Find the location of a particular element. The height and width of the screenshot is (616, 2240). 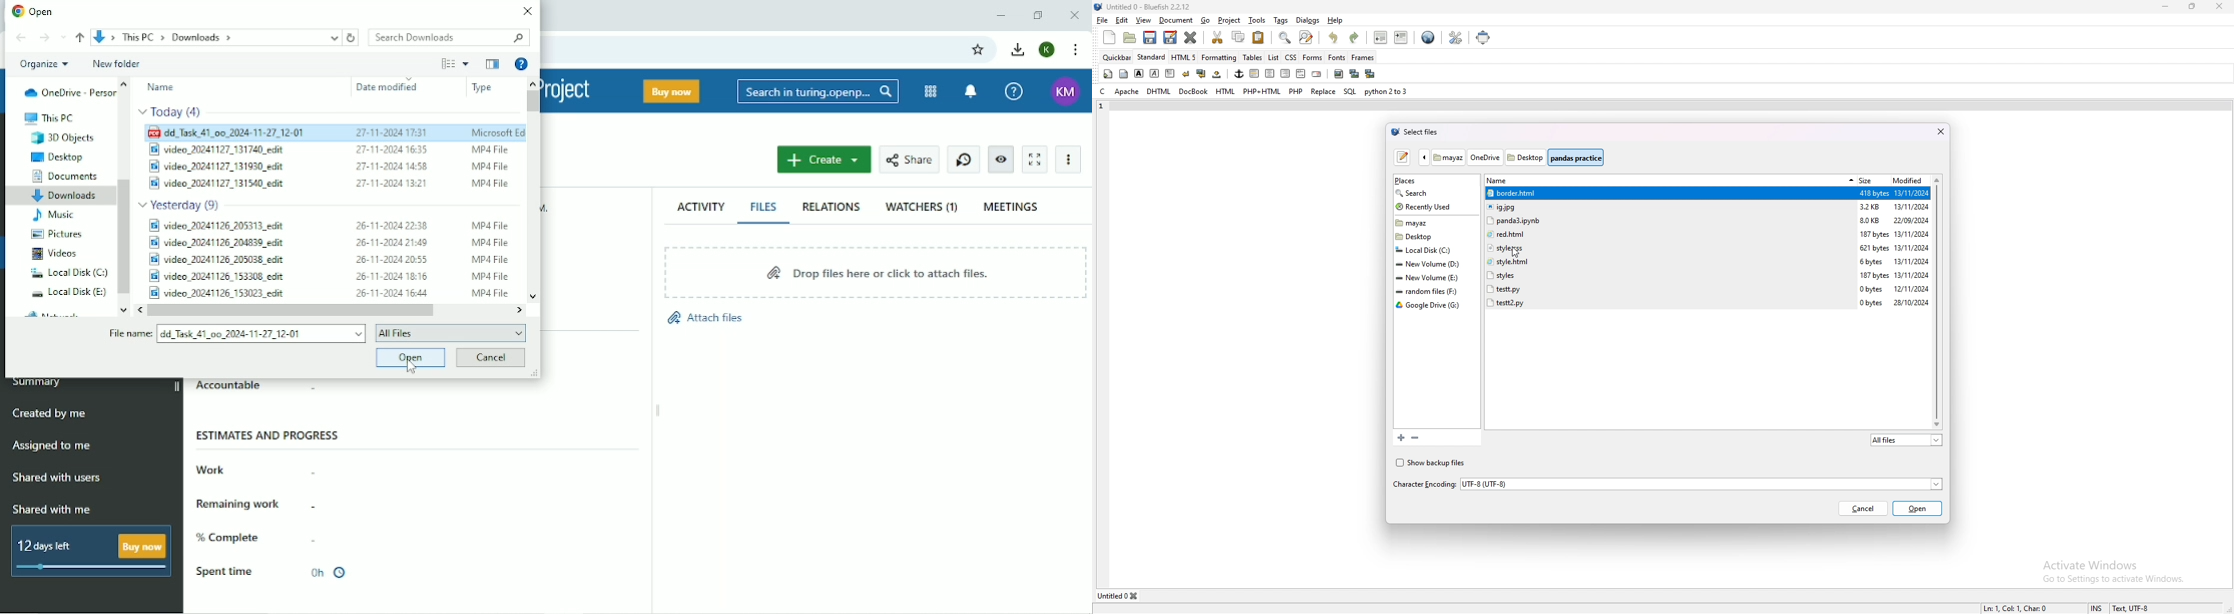

0h is located at coordinates (327, 573).